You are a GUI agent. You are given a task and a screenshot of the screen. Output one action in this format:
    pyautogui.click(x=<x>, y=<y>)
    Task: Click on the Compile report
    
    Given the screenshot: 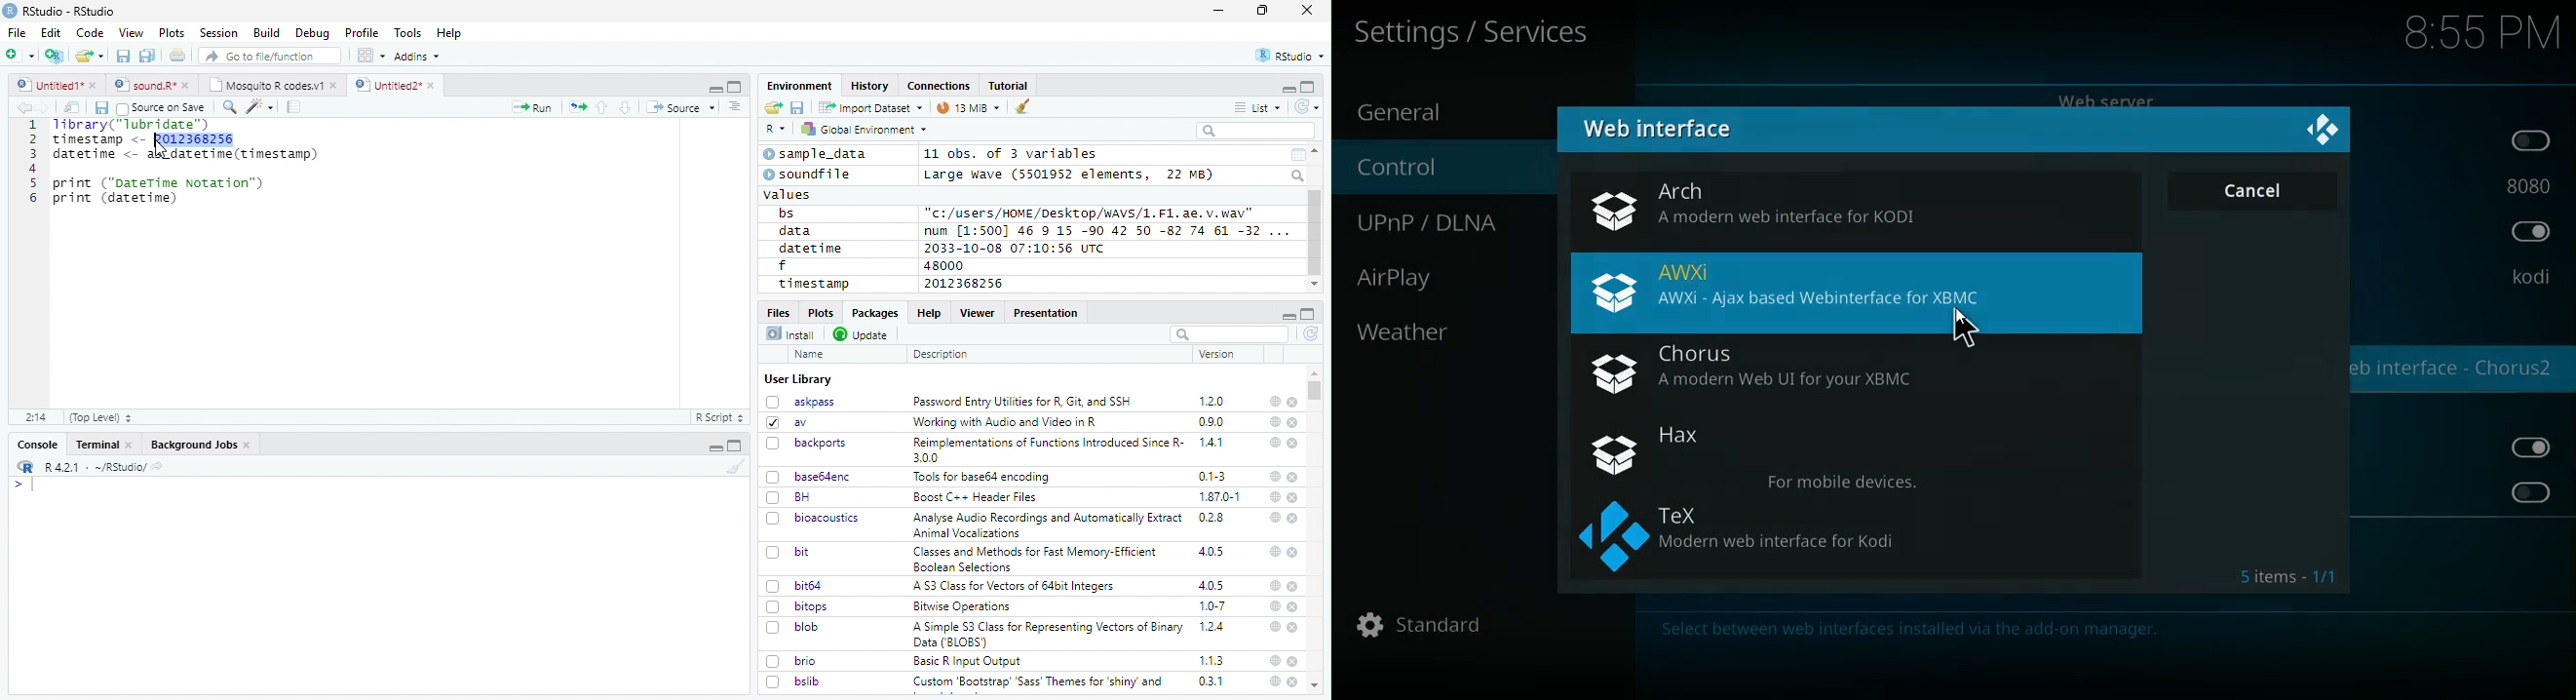 What is the action you would take?
    pyautogui.click(x=294, y=107)
    